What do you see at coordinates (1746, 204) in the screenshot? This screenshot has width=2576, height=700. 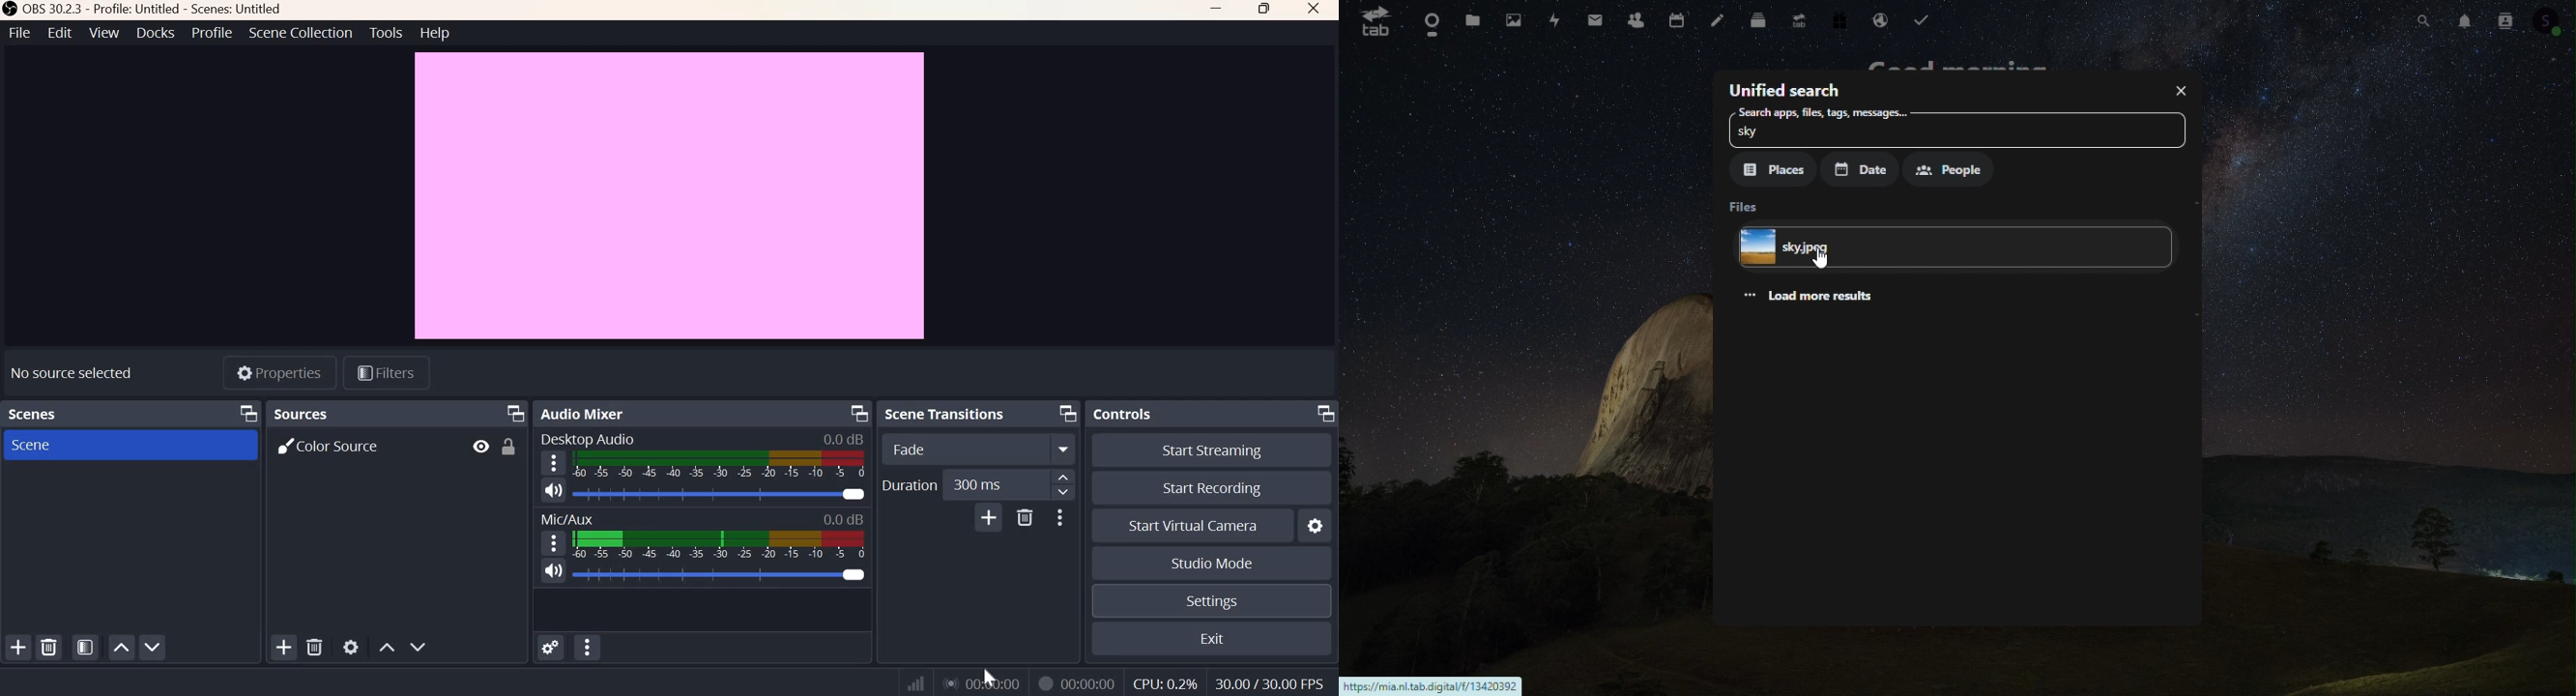 I see `Files` at bounding box center [1746, 204].